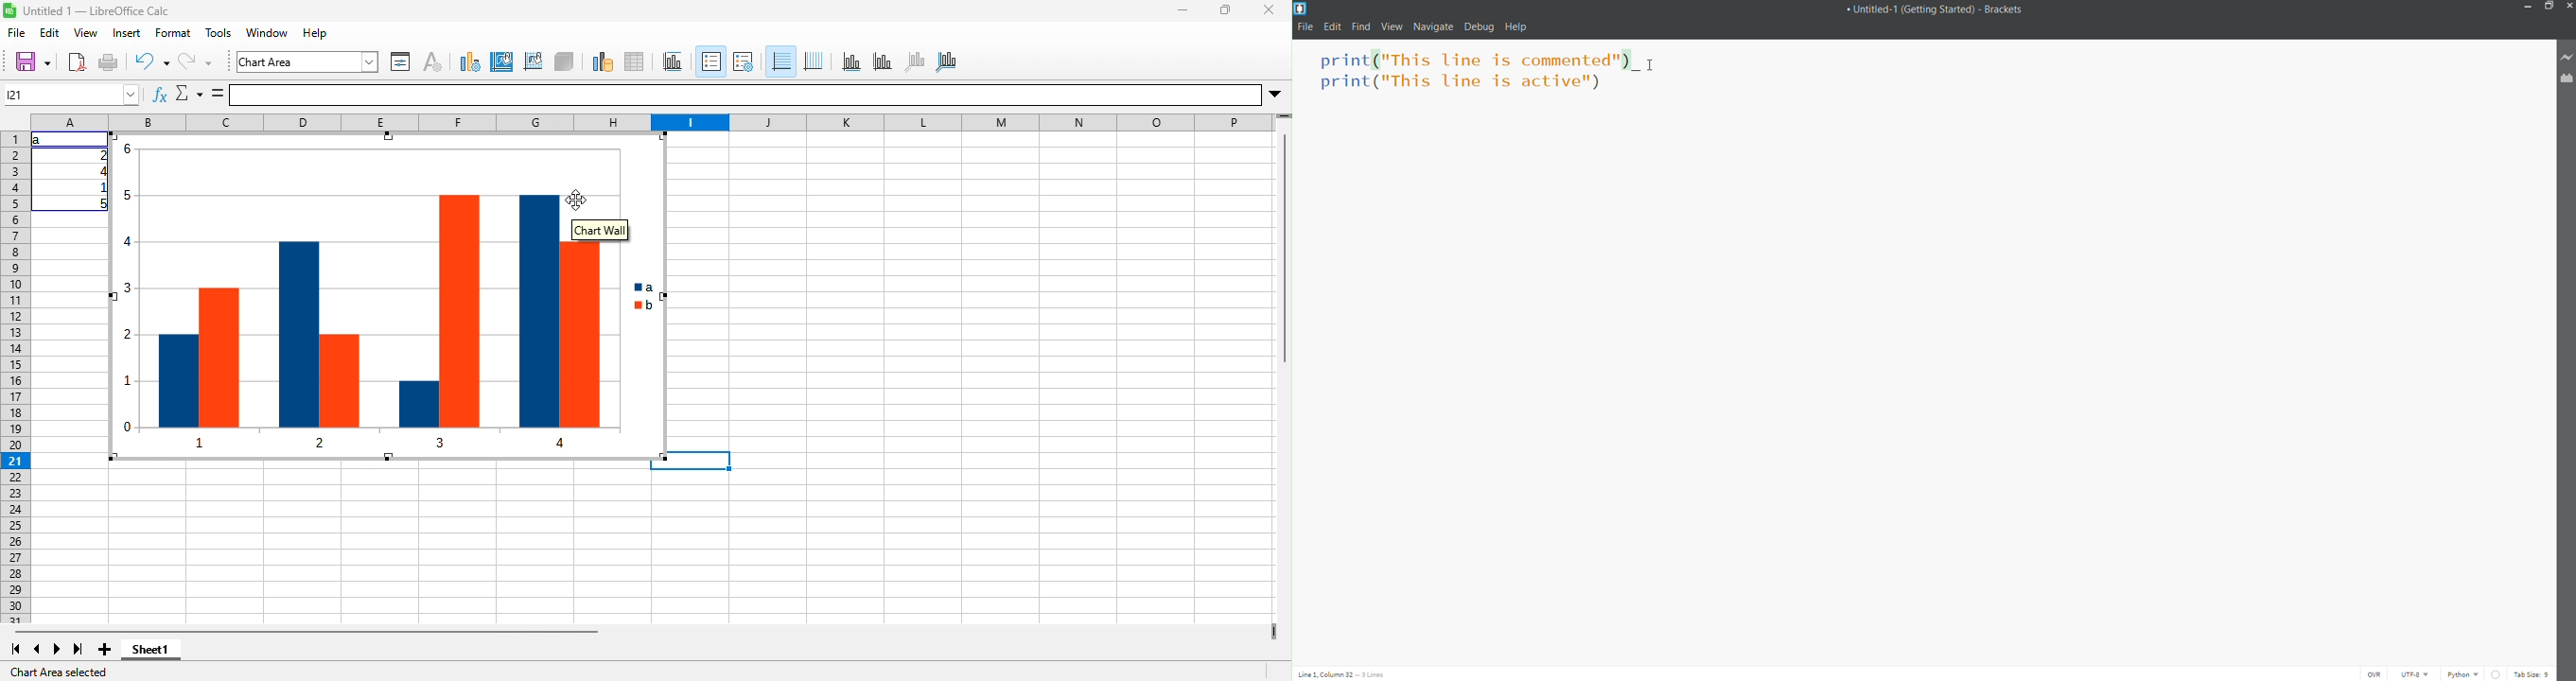 This screenshot has height=700, width=2576. I want to click on chart type, so click(470, 63).